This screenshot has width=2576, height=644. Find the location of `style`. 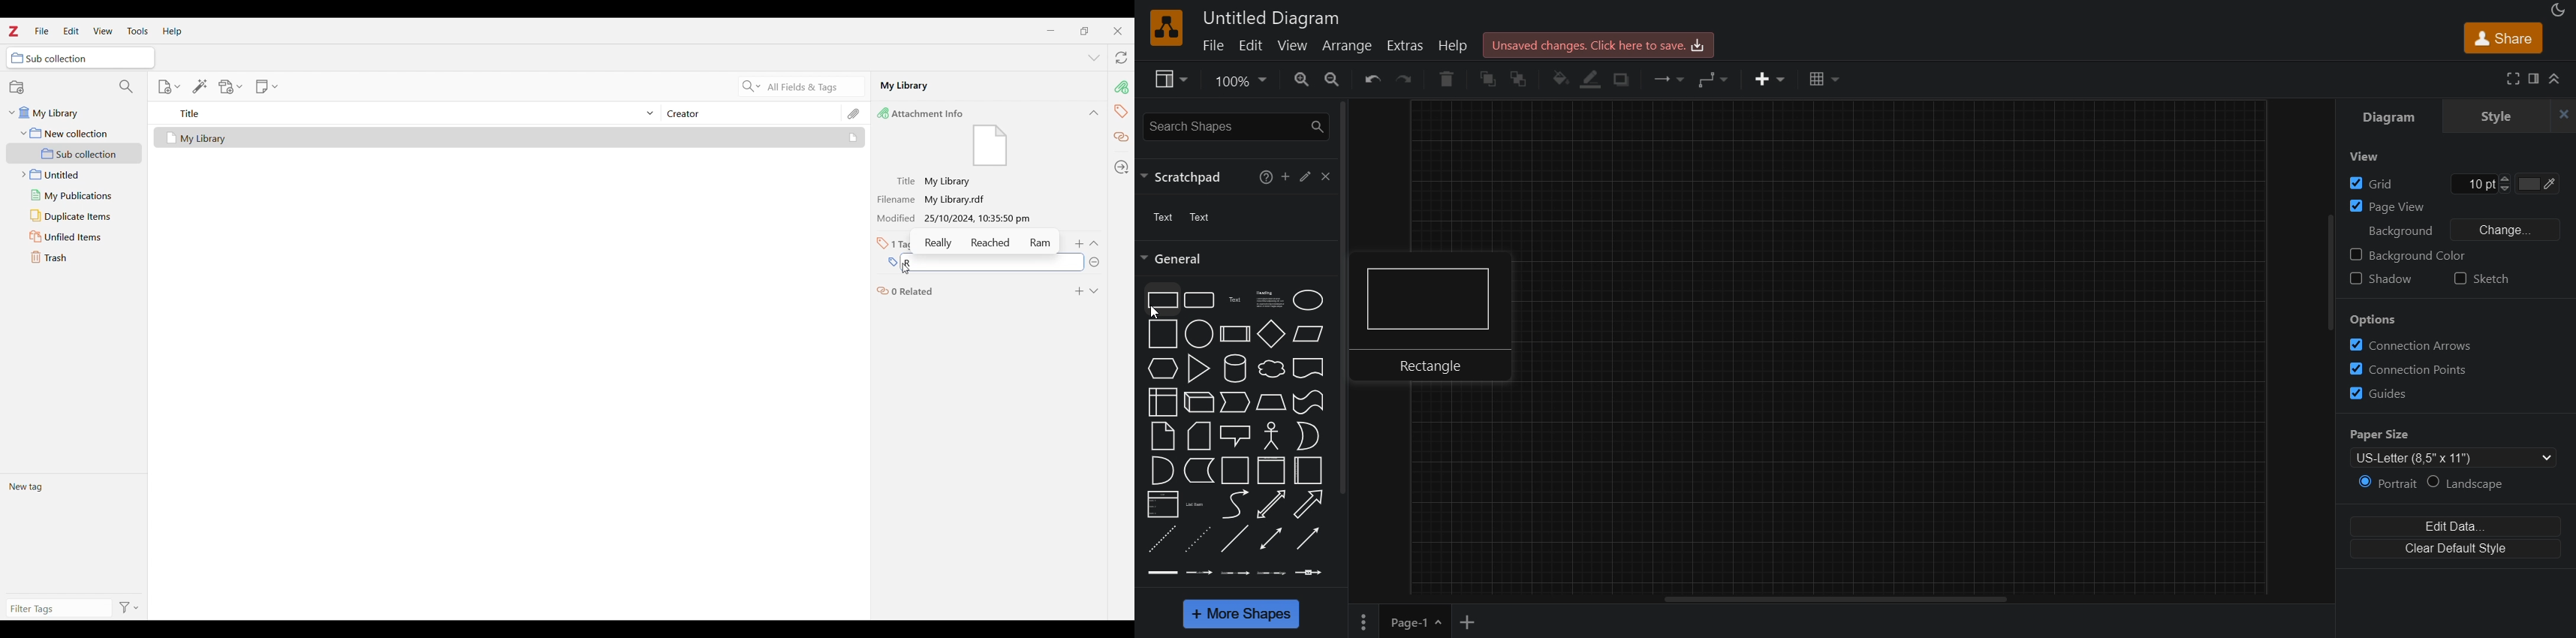

style is located at coordinates (2498, 116).